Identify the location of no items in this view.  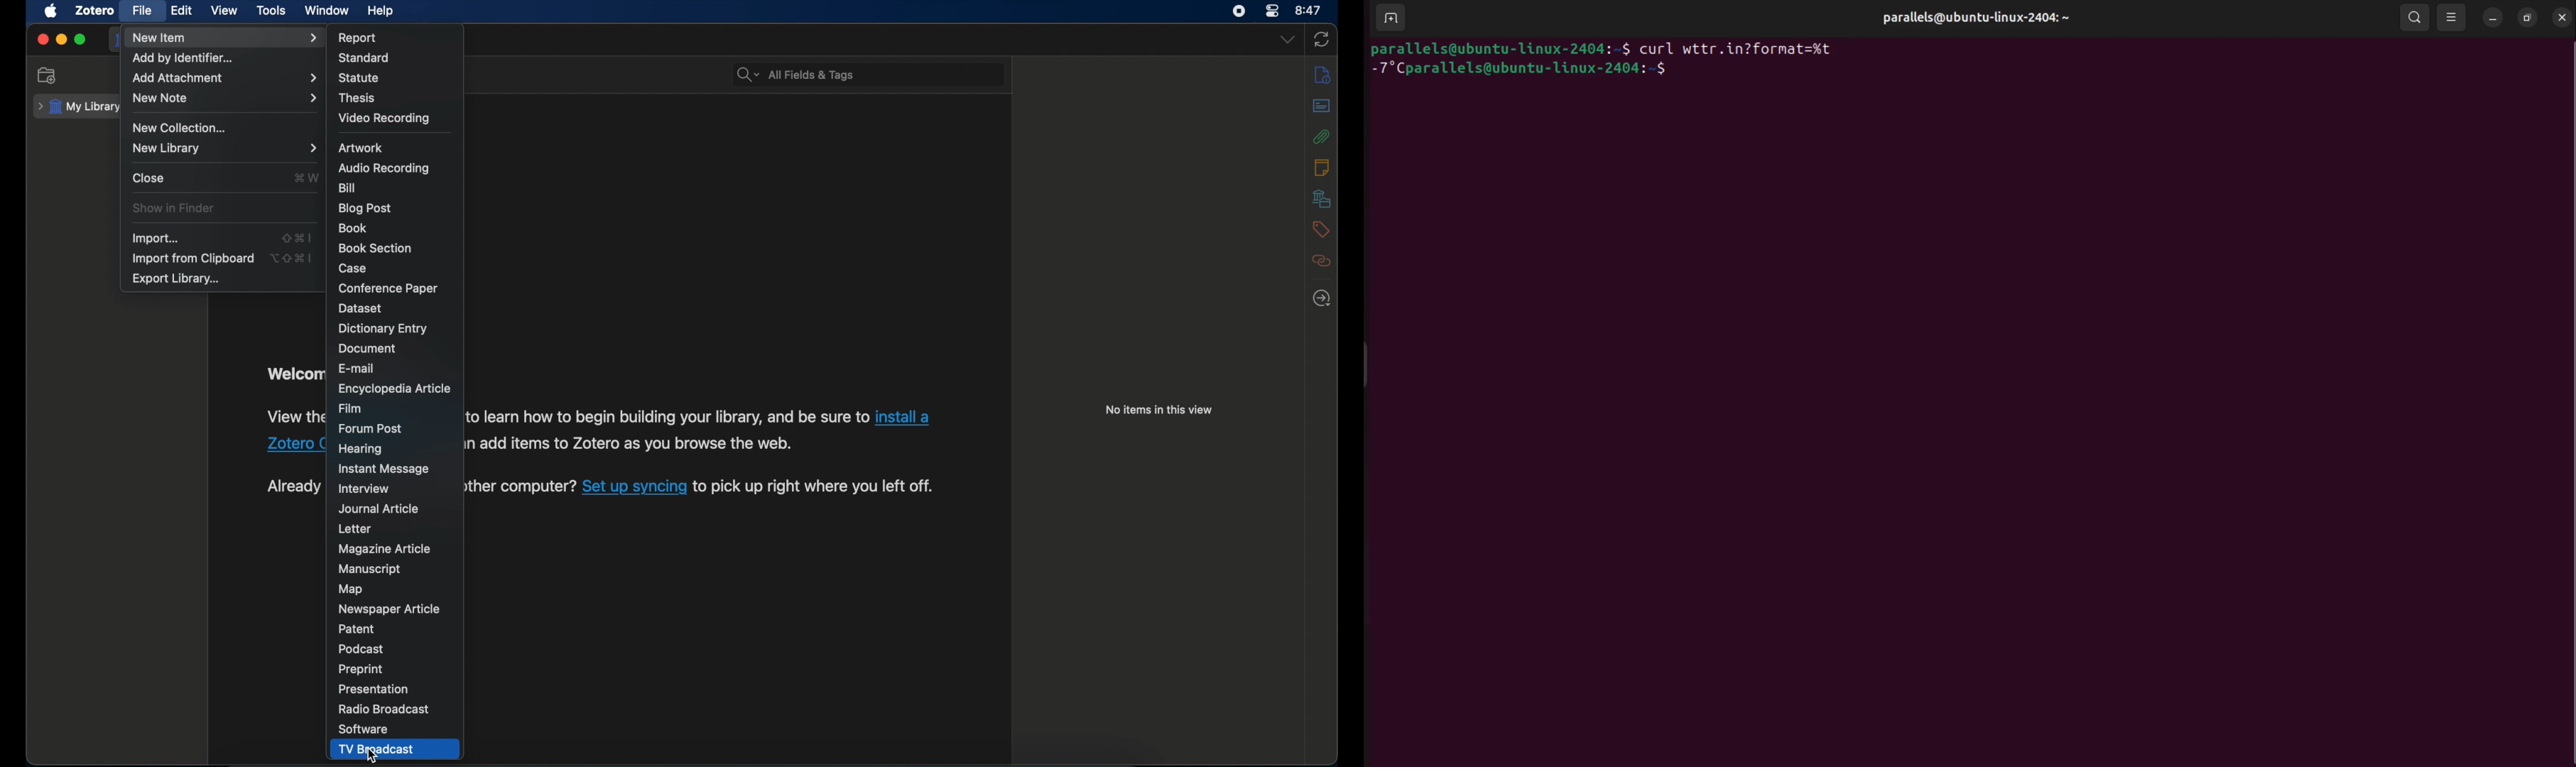
(1160, 410).